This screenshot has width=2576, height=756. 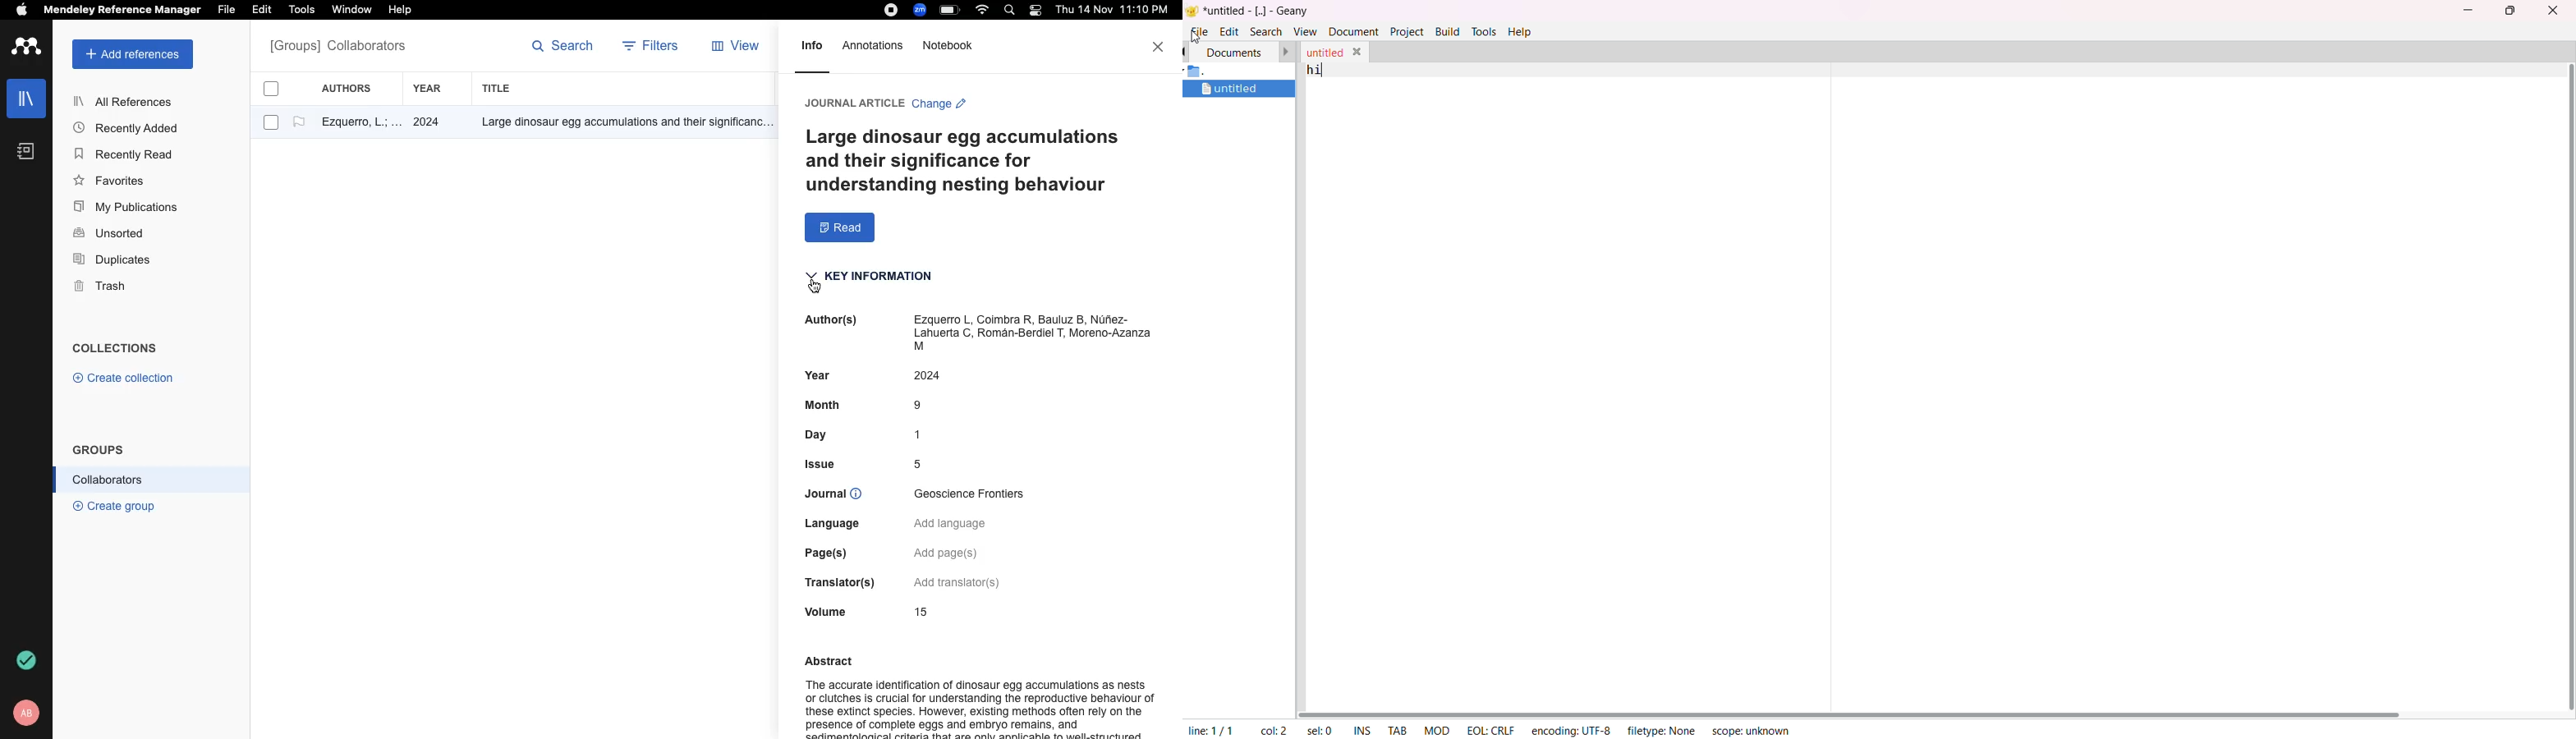 What do you see at coordinates (840, 228) in the screenshot?
I see `read` at bounding box center [840, 228].